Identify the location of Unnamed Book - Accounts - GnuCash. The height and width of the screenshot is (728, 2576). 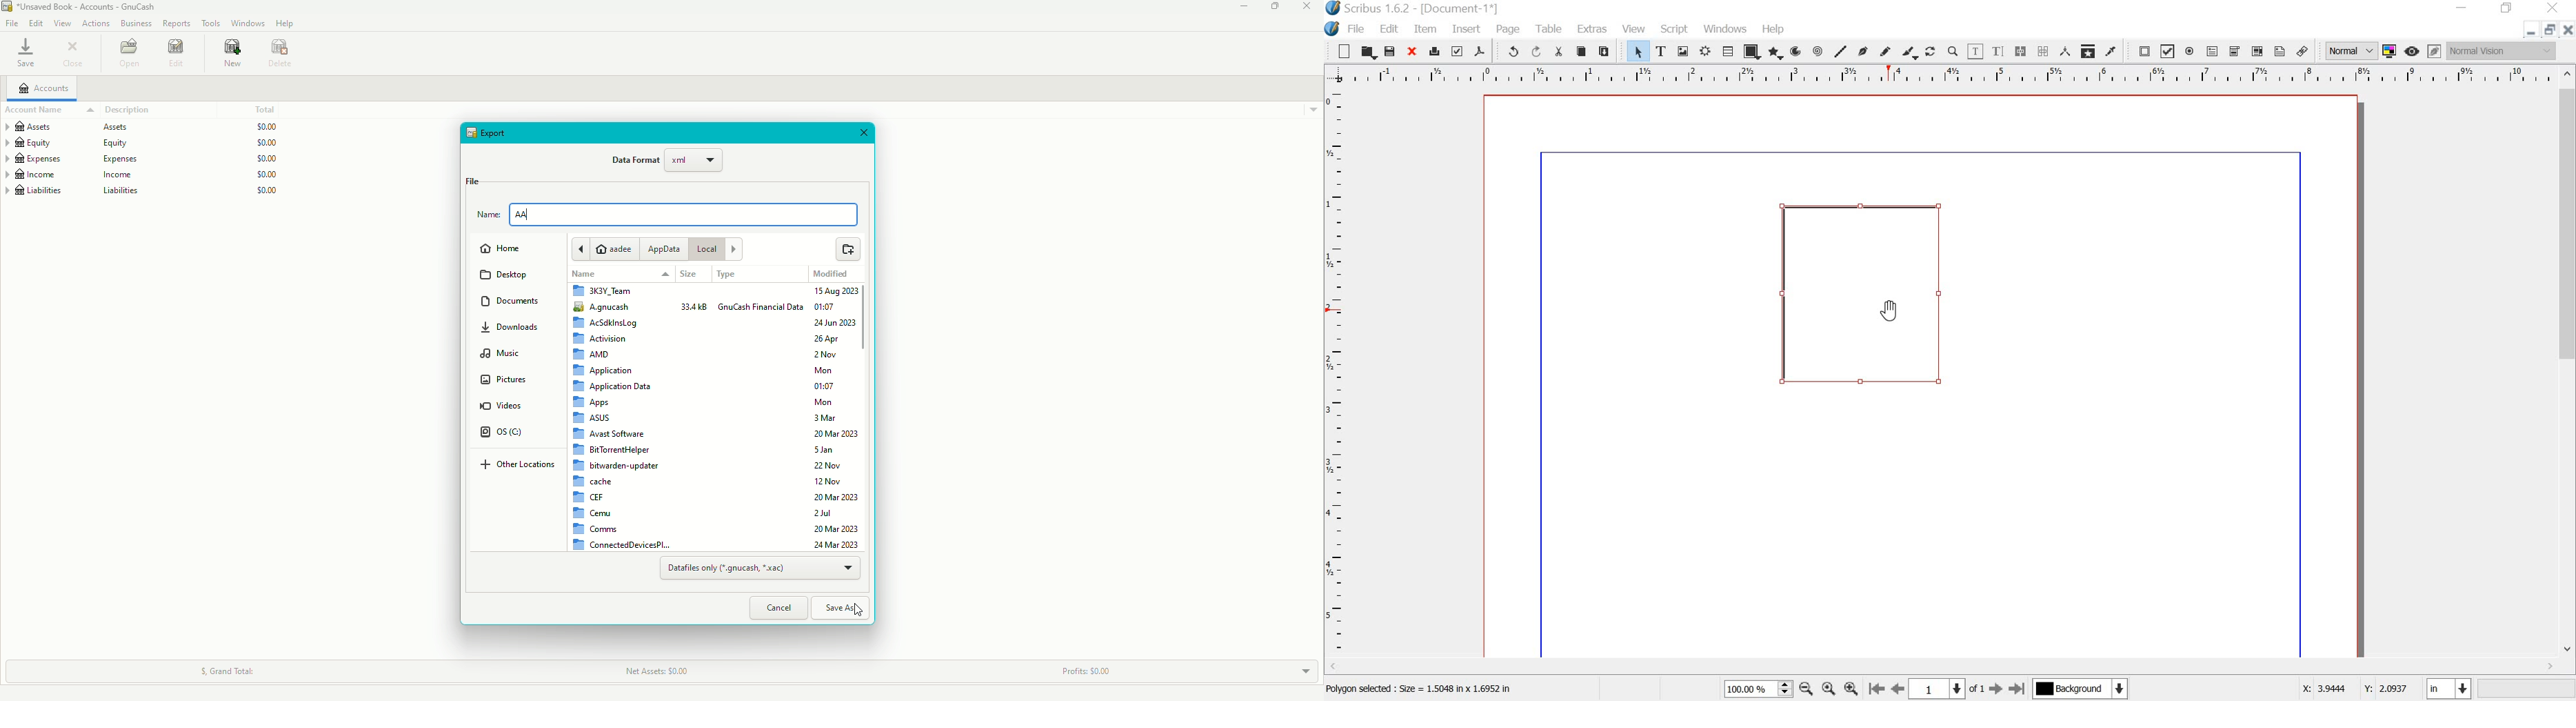
(83, 7).